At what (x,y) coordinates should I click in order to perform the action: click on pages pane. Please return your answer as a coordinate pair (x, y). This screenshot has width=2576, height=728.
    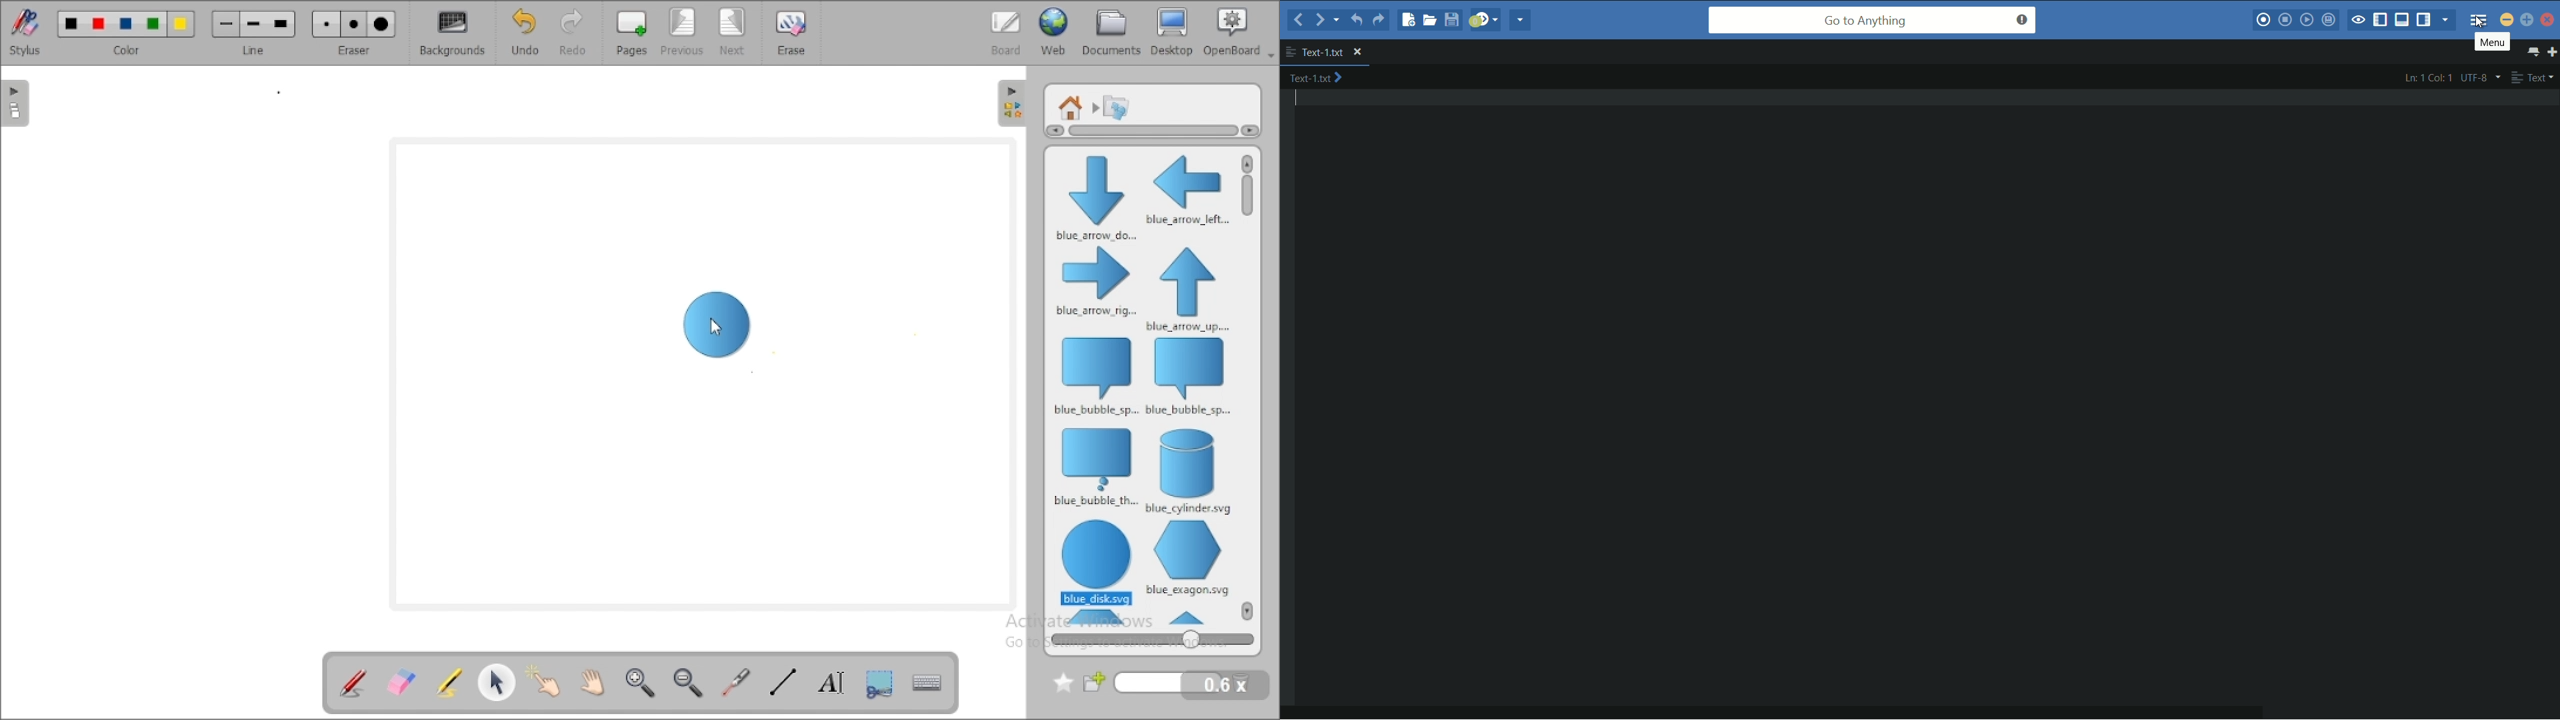
    Looking at the image, I should click on (18, 103).